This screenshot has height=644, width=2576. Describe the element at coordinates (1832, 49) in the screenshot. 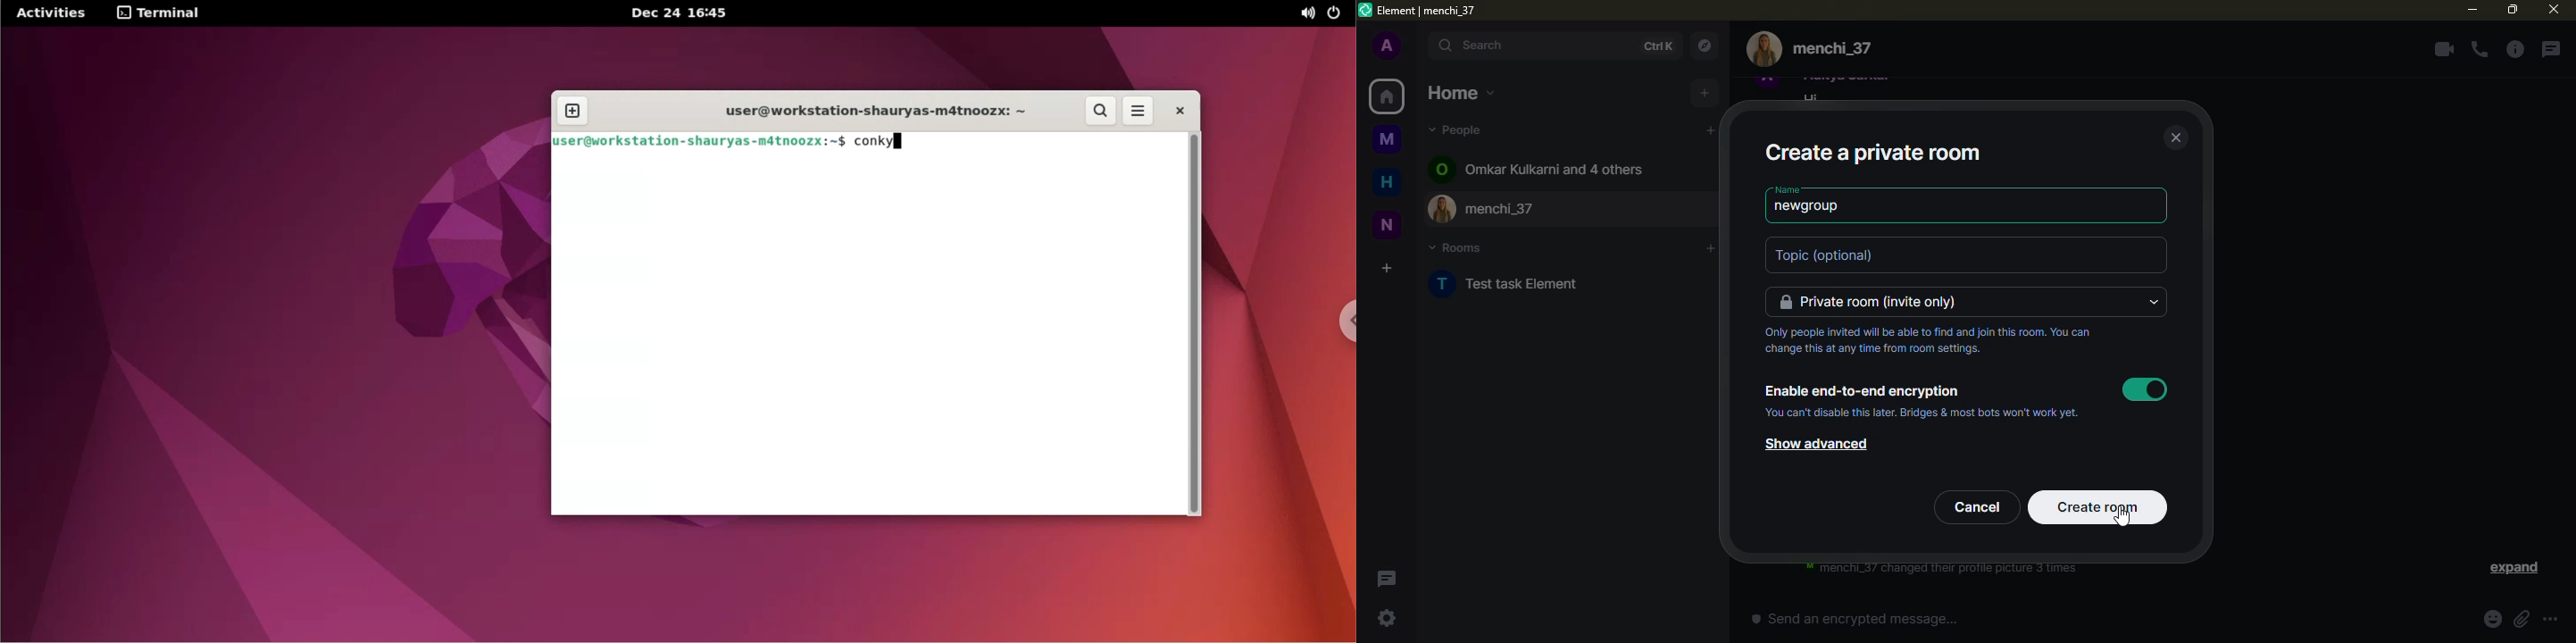

I see `menchi_37` at that location.